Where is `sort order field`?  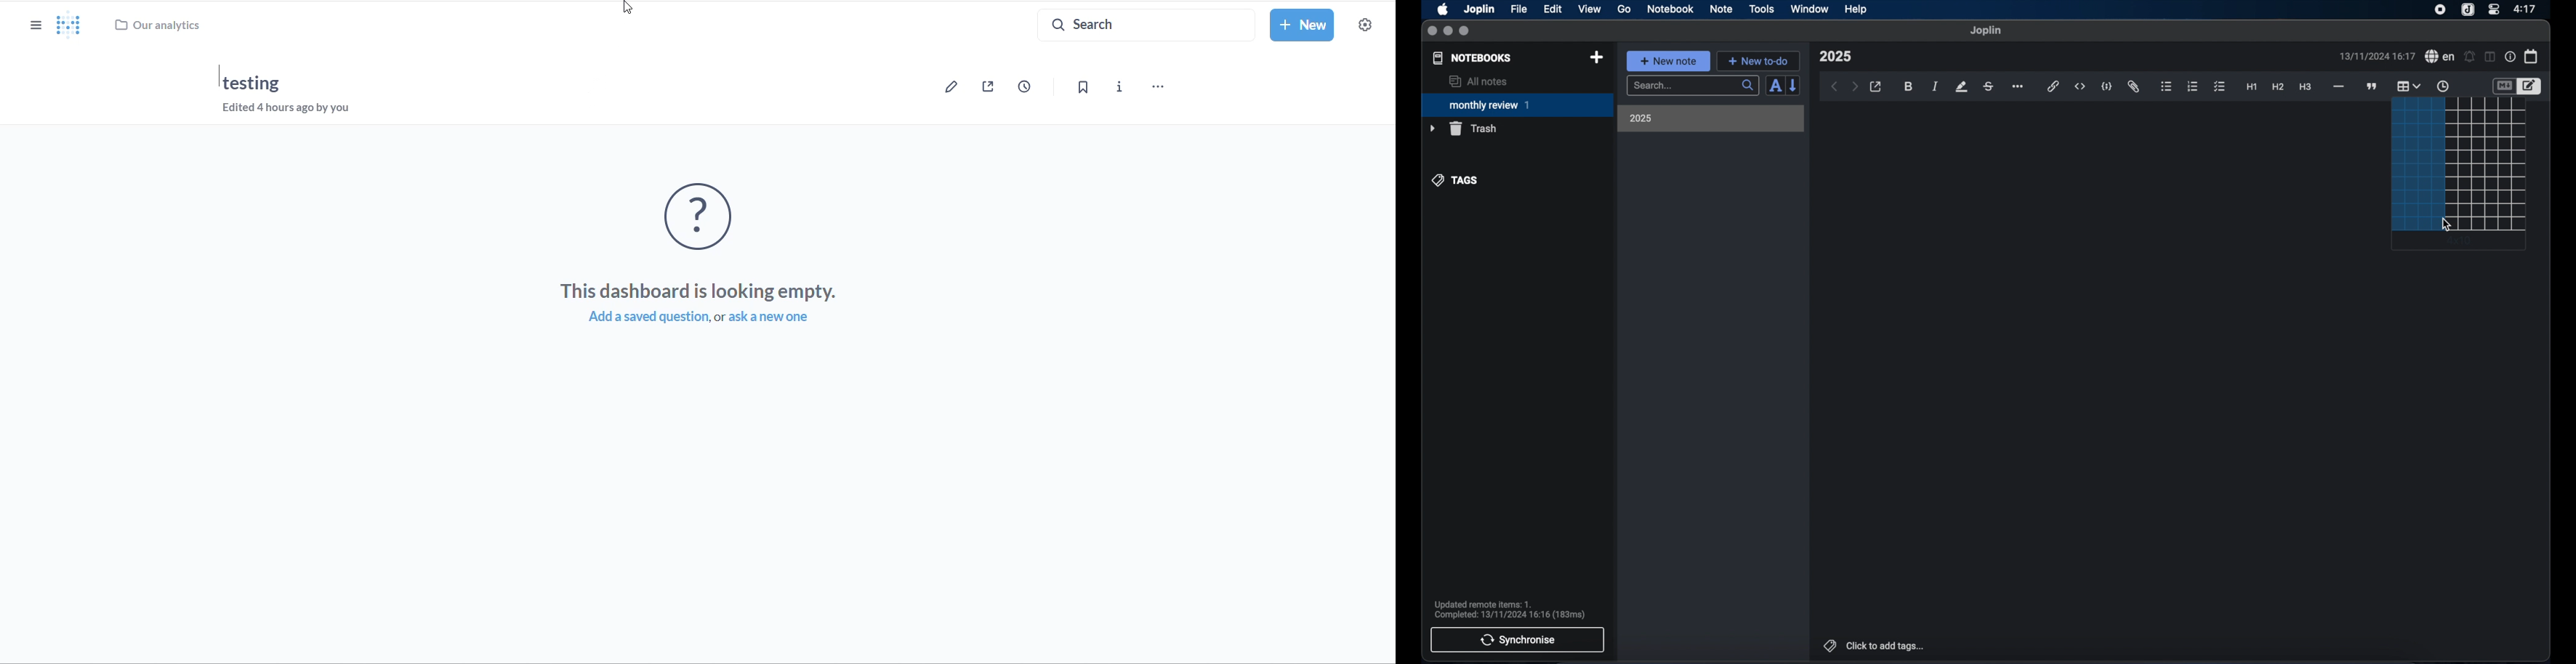
sort order field is located at coordinates (1775, 86).